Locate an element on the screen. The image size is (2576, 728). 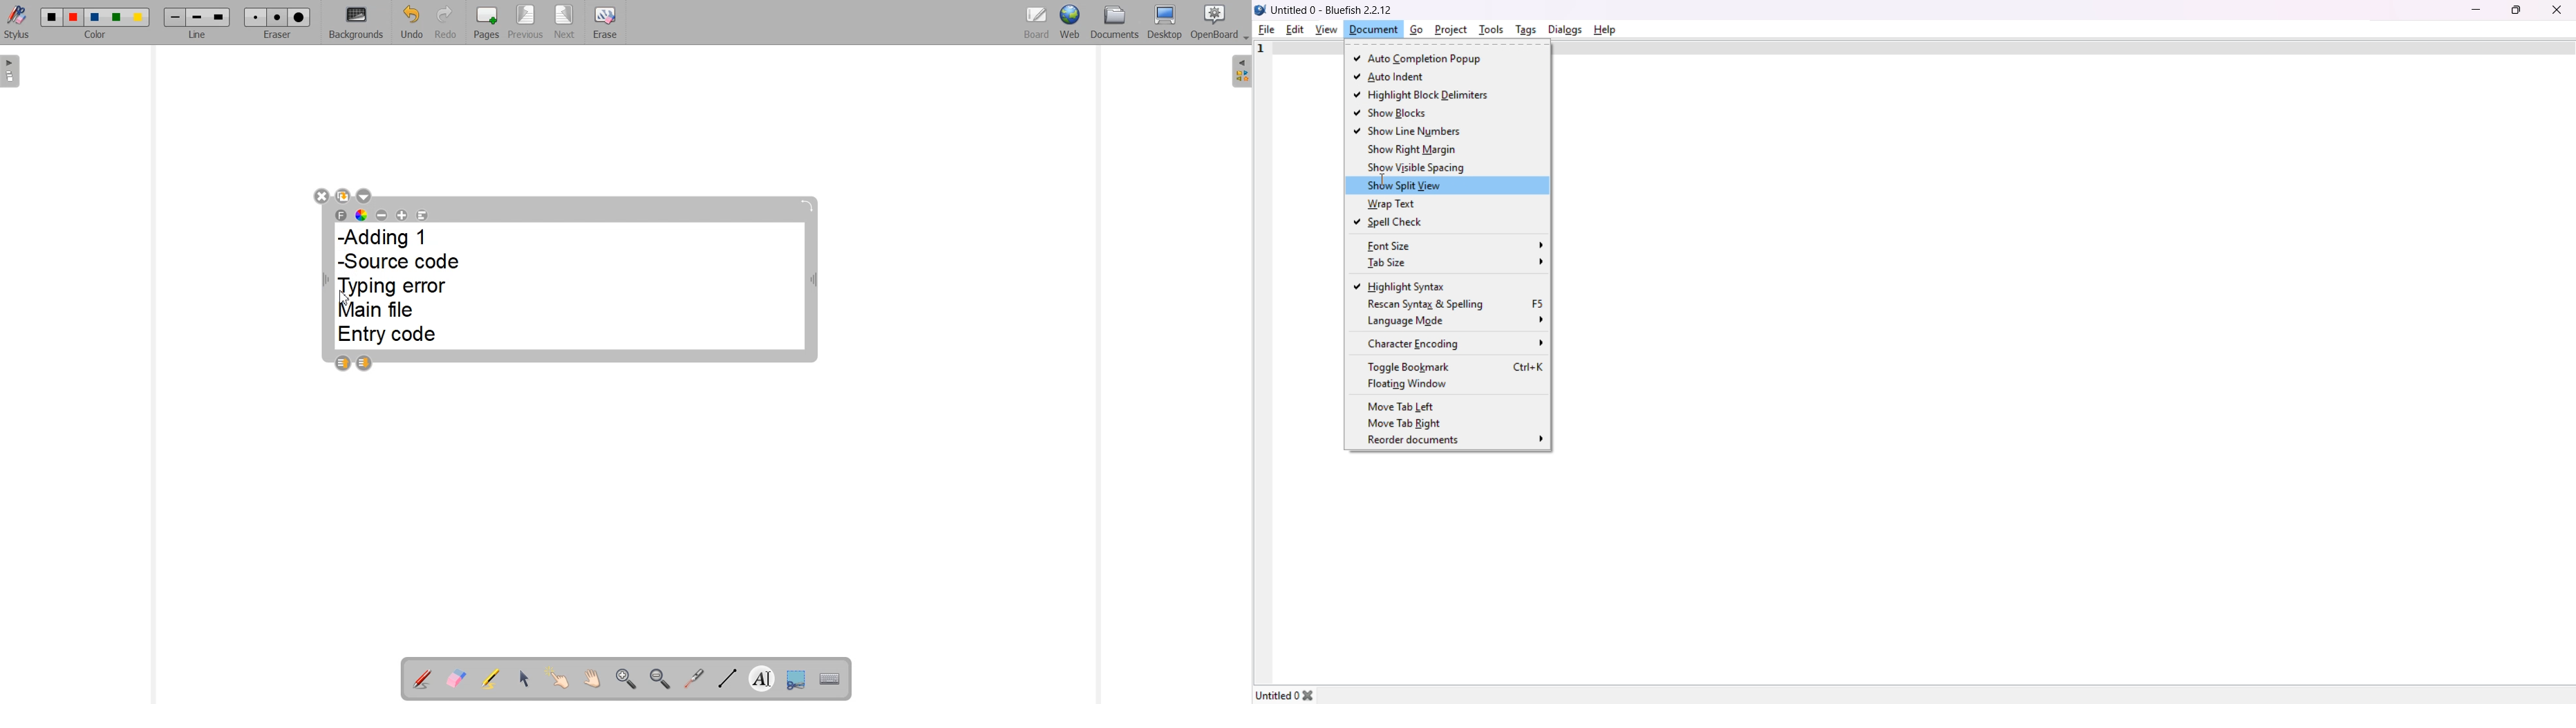
Scroll page is located at coordinates (592, 680).